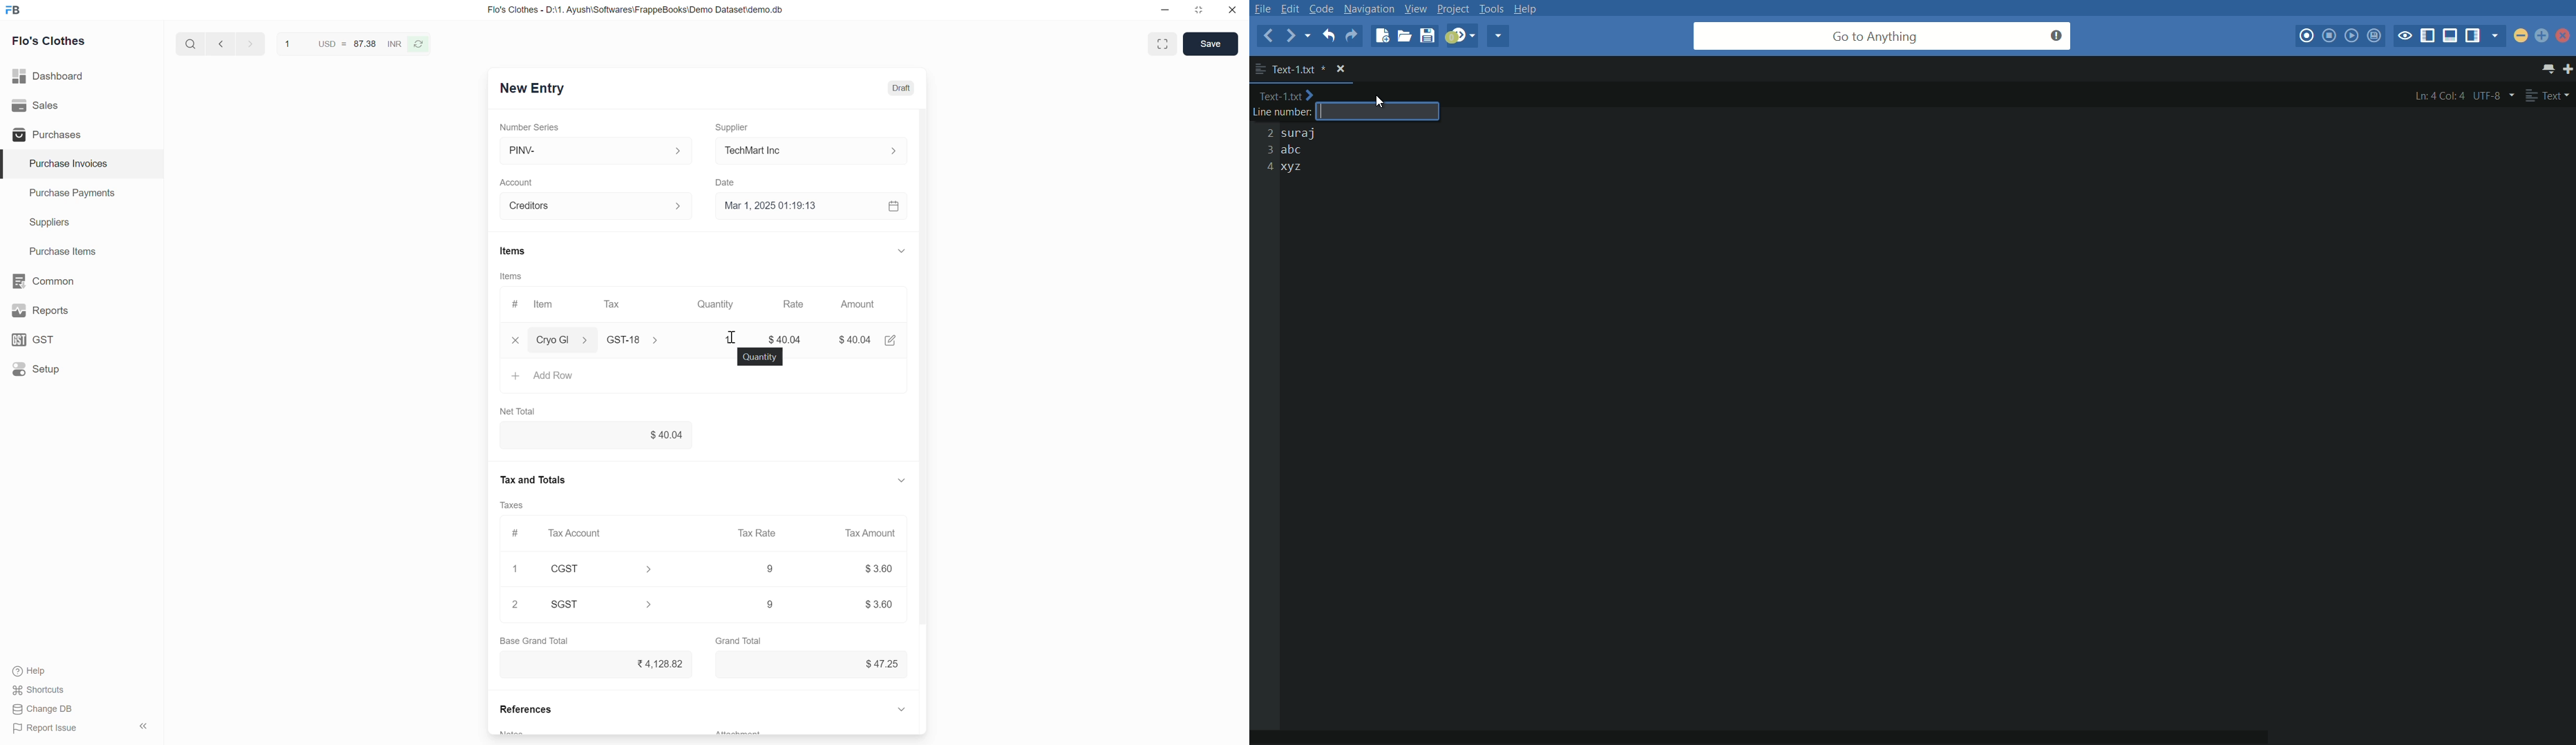  I want to click on Sales, so click(38, 105).